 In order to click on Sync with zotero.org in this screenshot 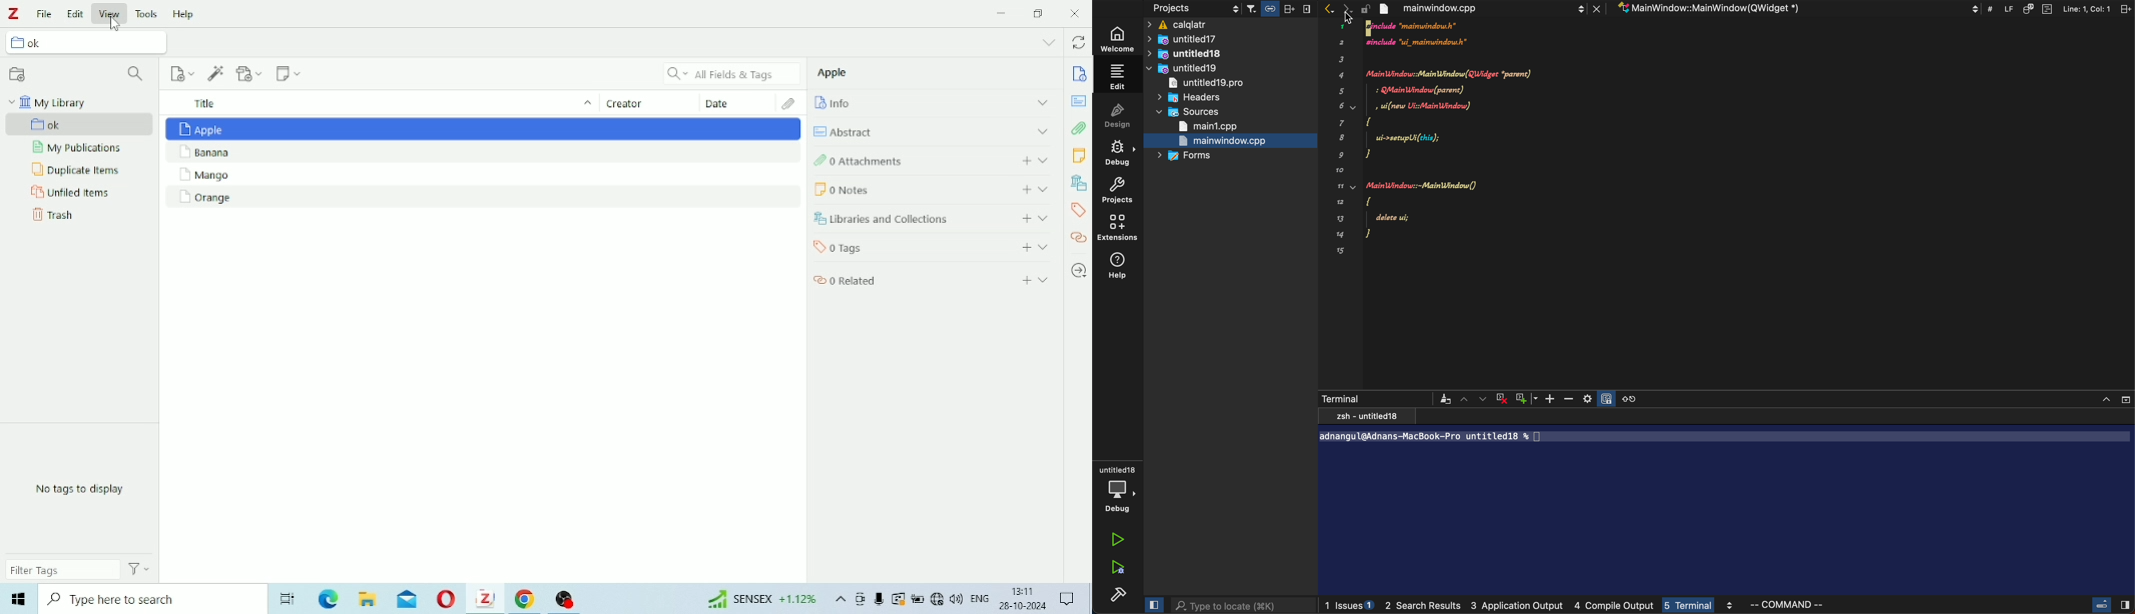, I will do `click(1081, 41)`.